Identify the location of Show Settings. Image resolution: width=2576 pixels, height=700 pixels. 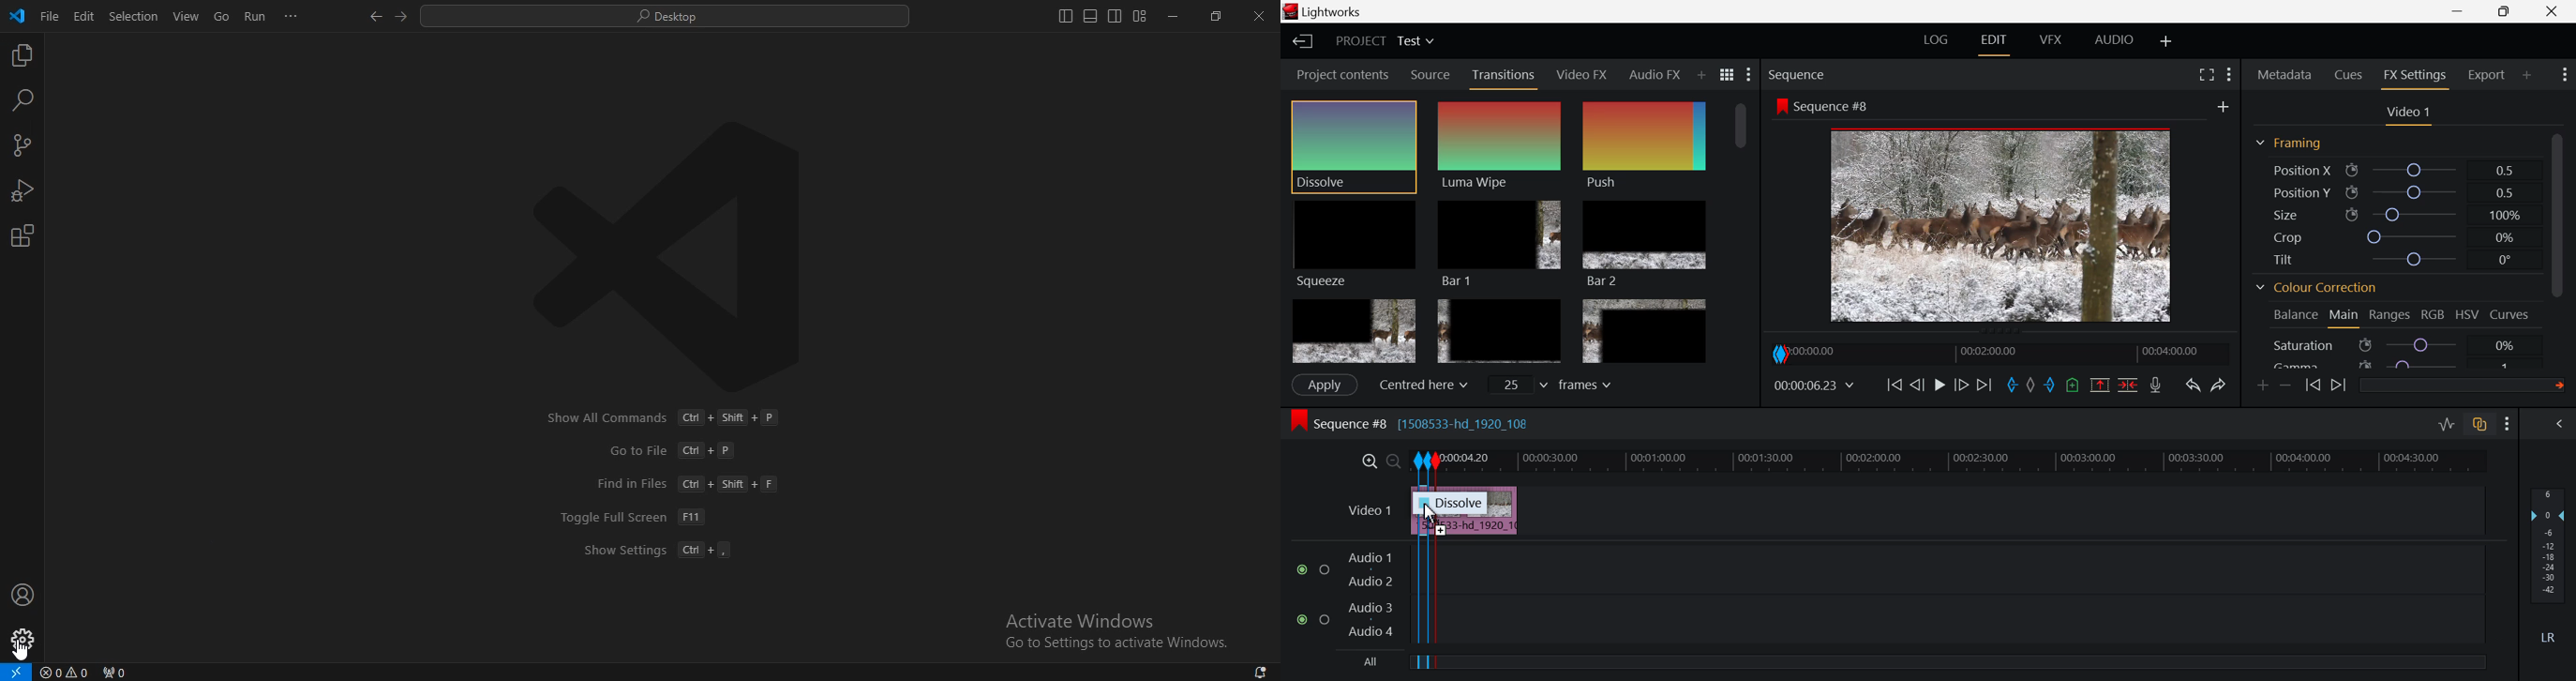
(2511, 423).